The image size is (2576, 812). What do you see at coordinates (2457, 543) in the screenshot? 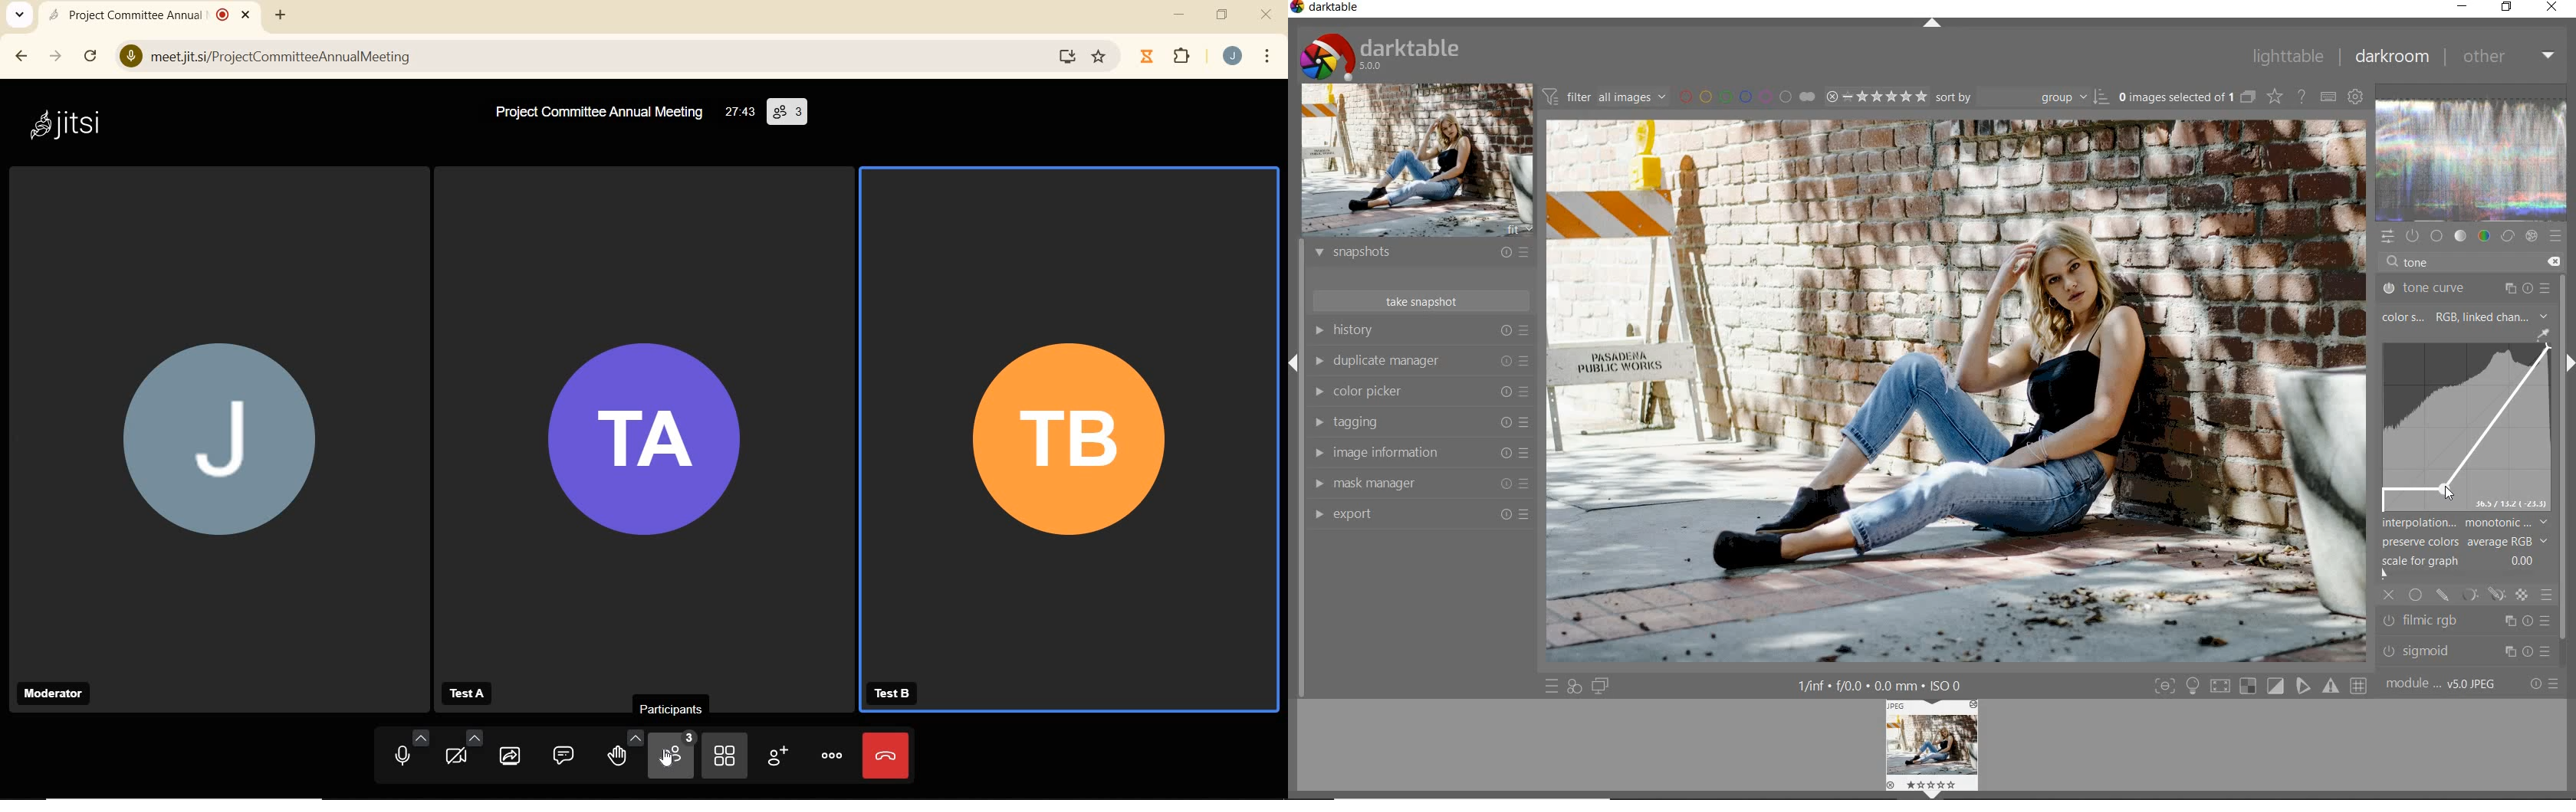
I see `preserve colors` at bounding box center [2457, 543].